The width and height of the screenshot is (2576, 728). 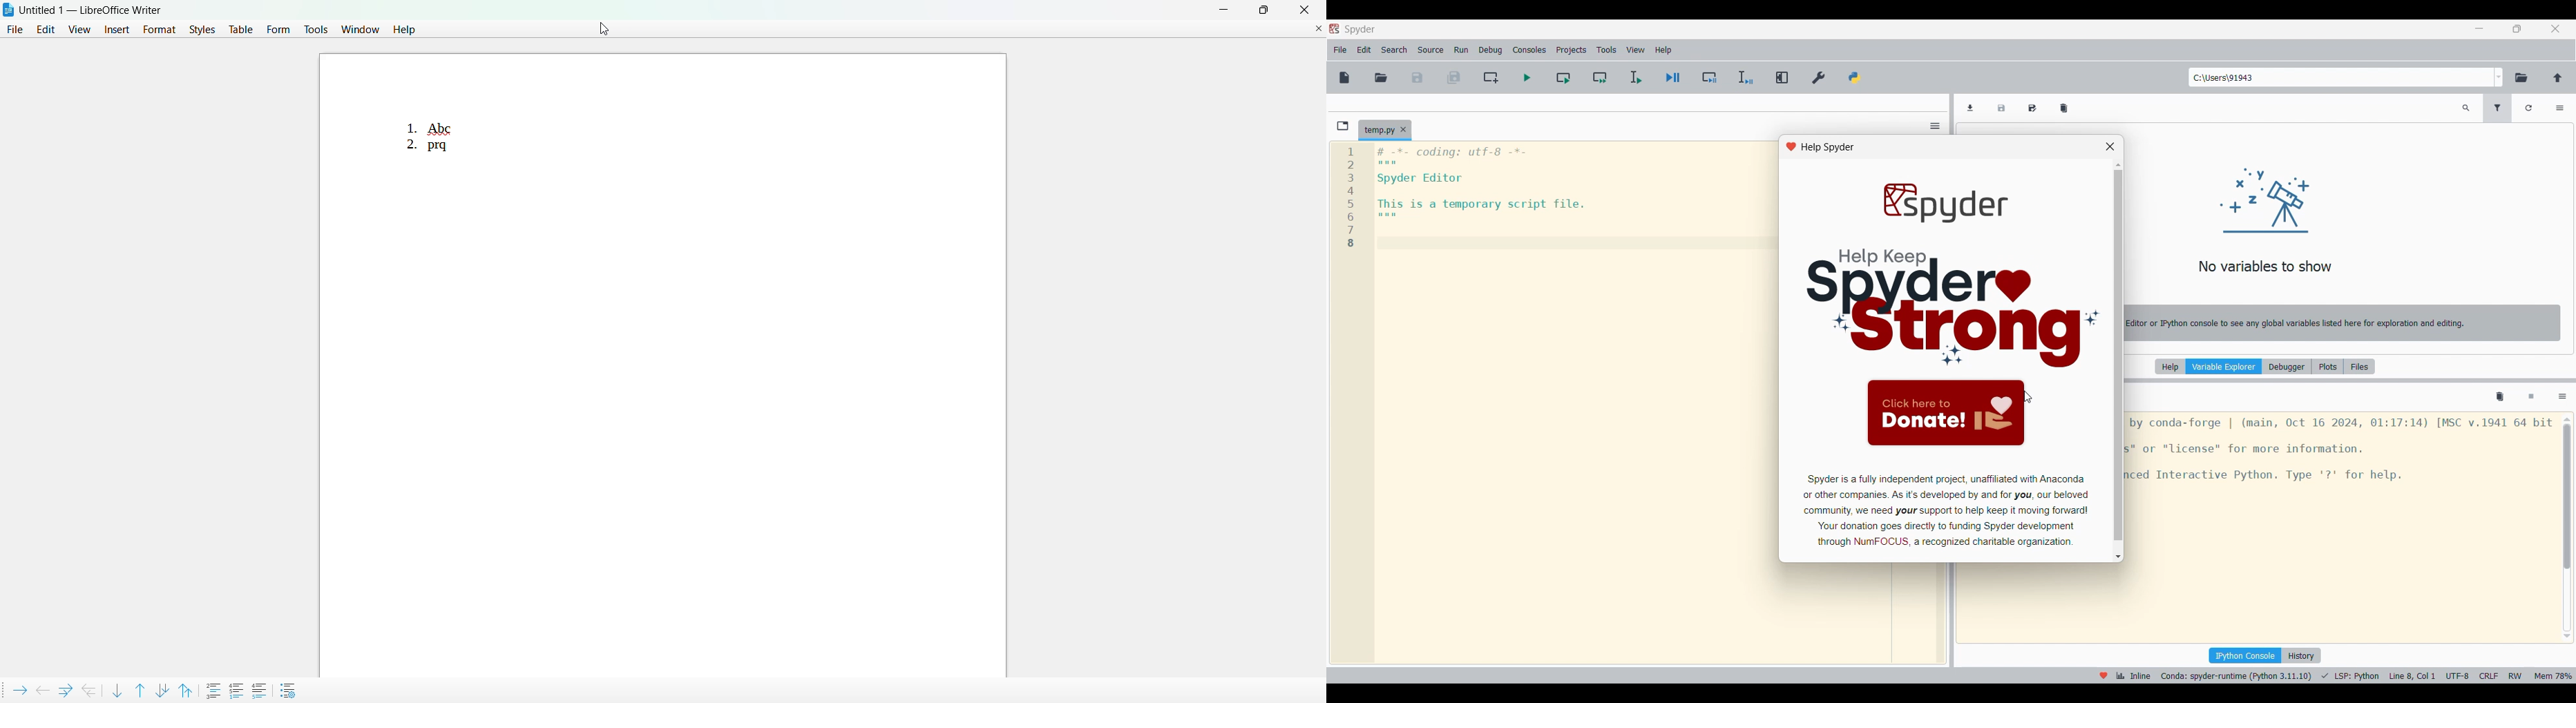 What do you see at coordinates (2560, 108) in the screenshot?
I see `Options` at bounding box center [2560, 108].